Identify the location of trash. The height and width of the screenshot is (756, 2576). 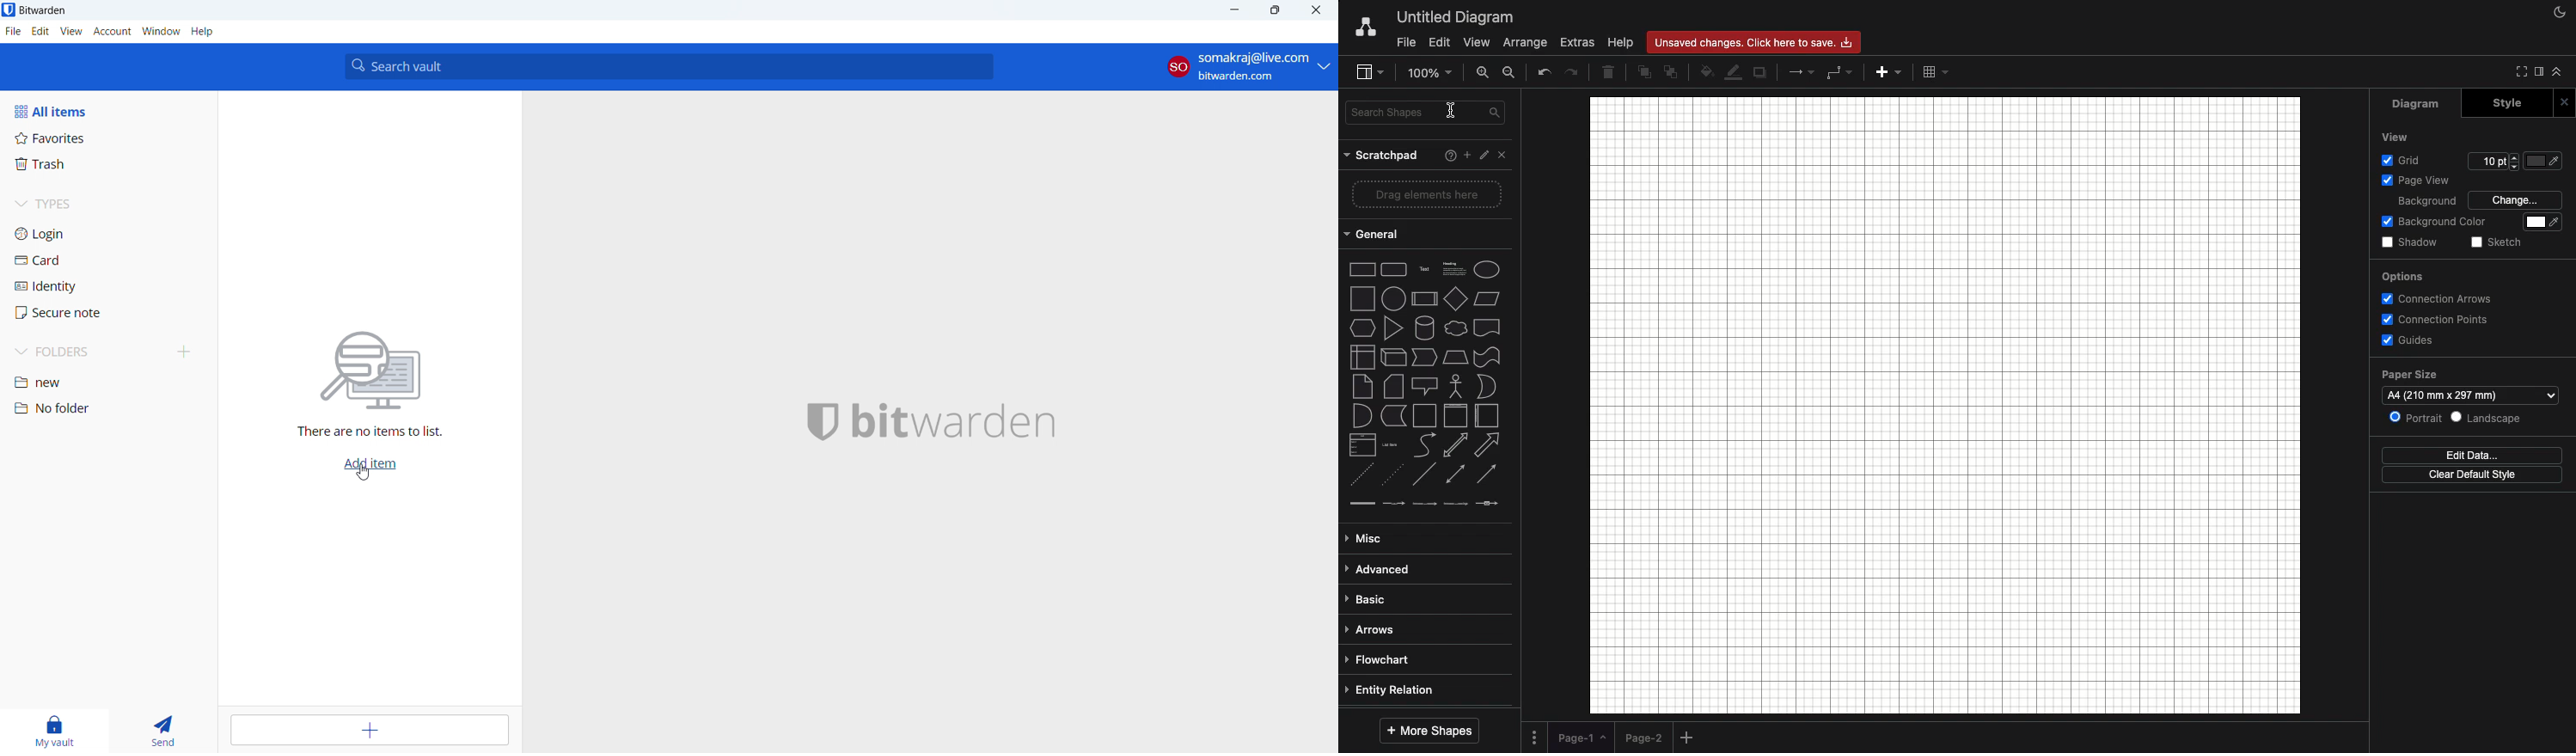
(107, 165).